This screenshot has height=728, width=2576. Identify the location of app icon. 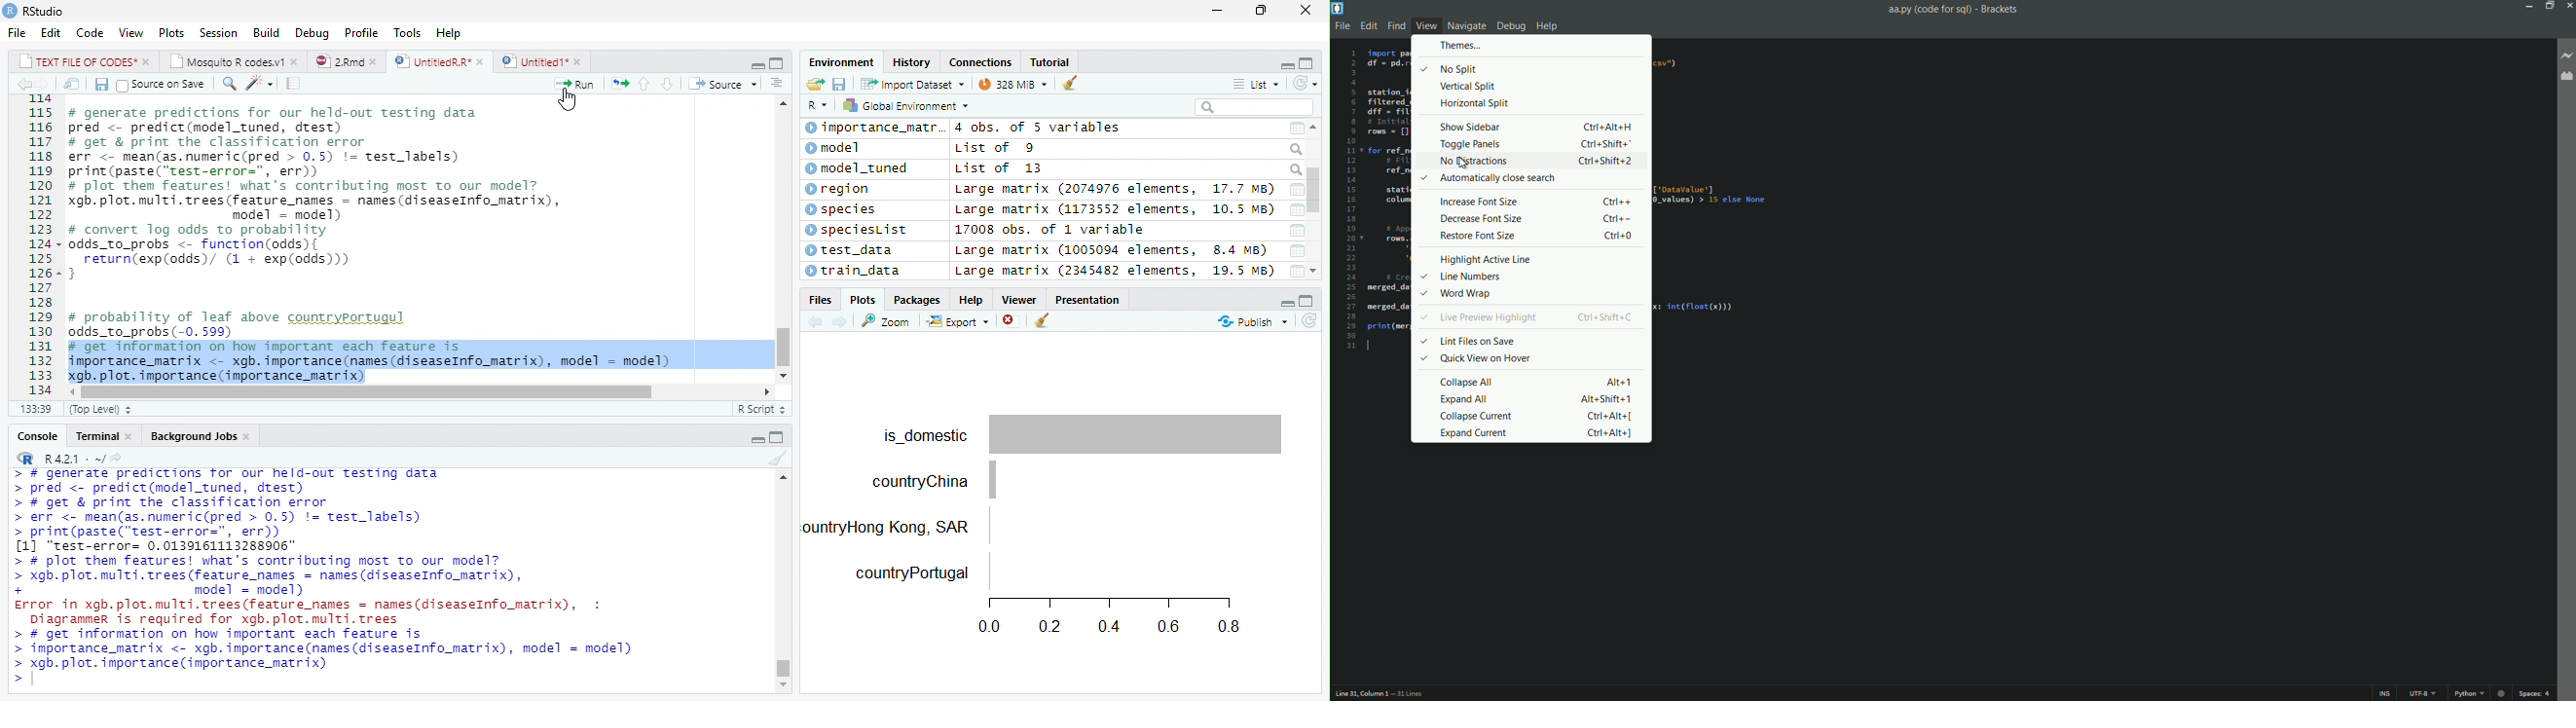
(1337, 9).